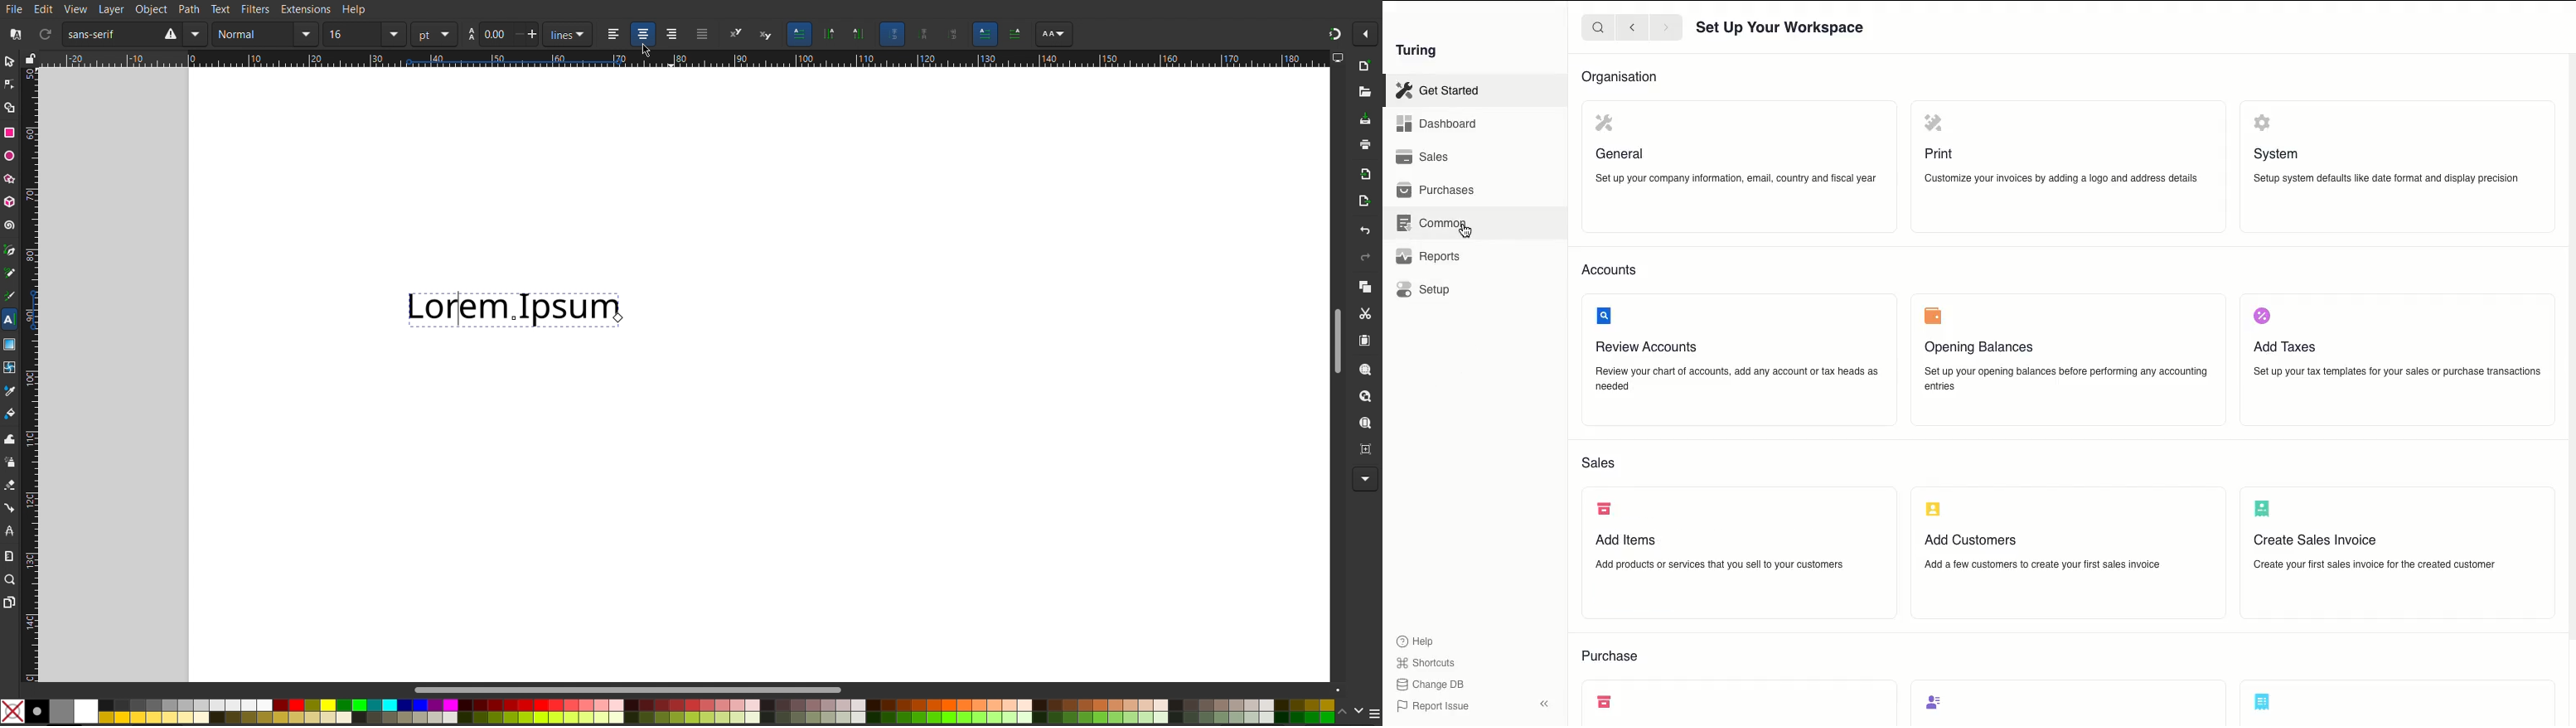 The height and width of the screenshot is (728, 2576). I want to click on Pen Tool, so click(12, 251).